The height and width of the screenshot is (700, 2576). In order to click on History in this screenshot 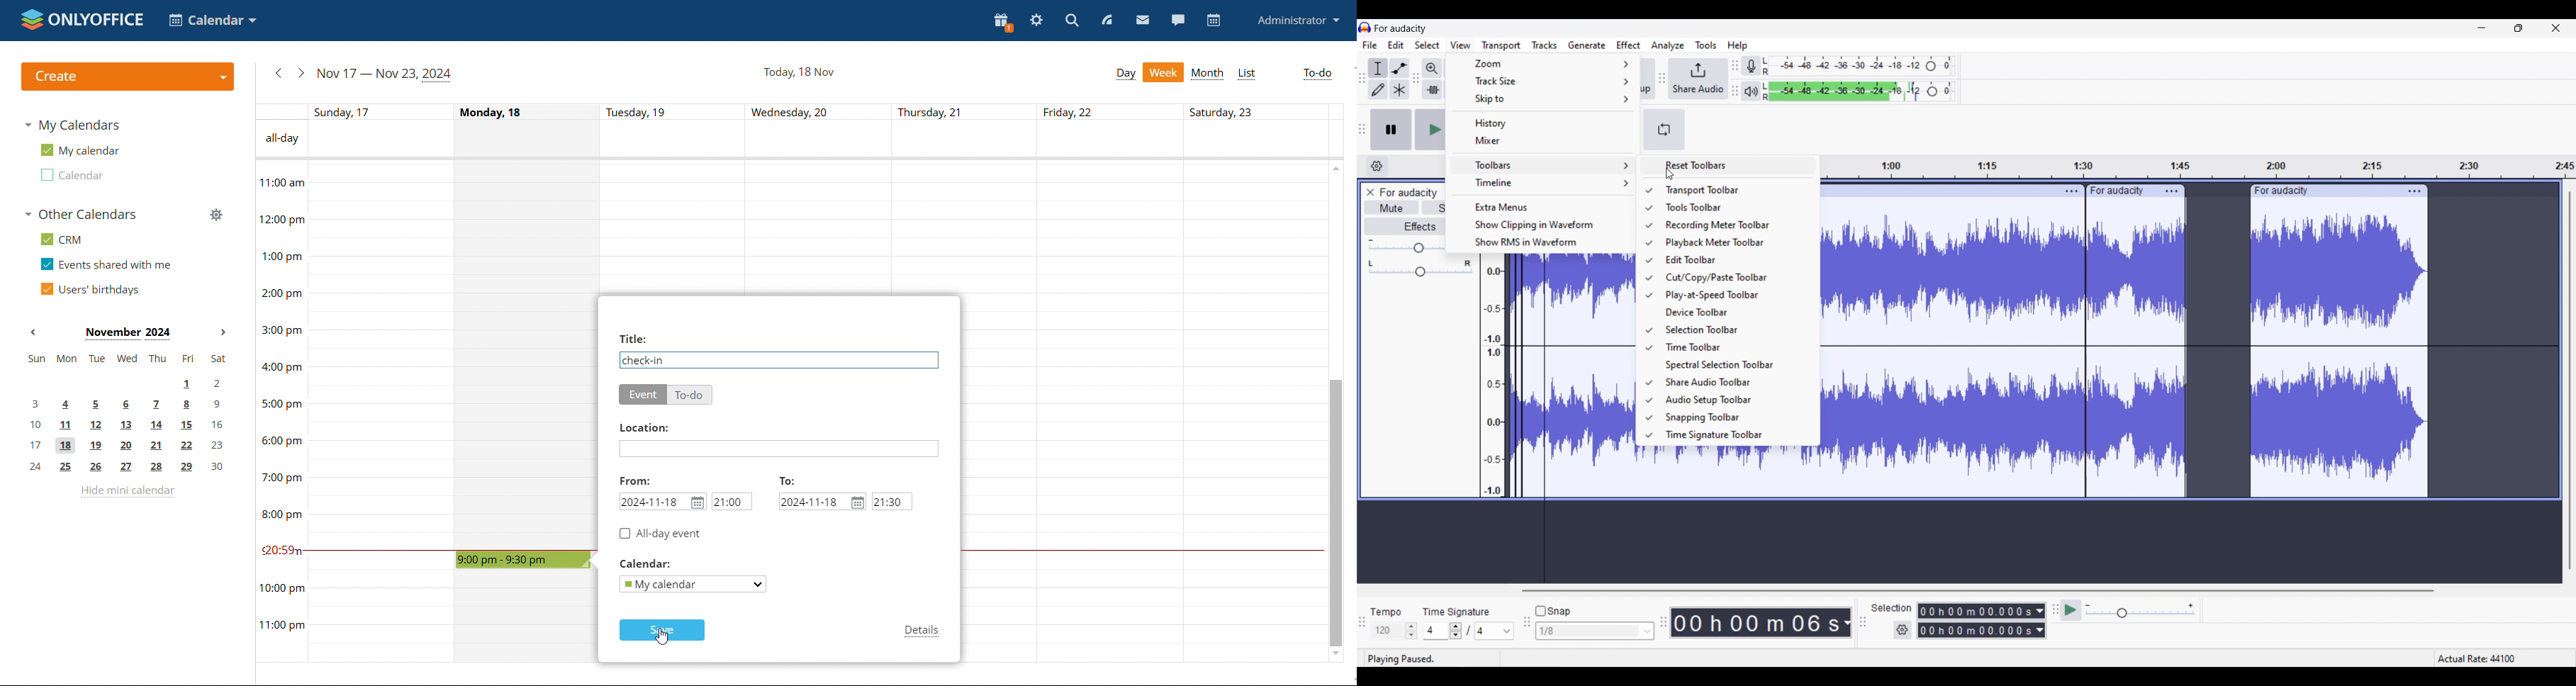, I will do `click(1543, 123)`.